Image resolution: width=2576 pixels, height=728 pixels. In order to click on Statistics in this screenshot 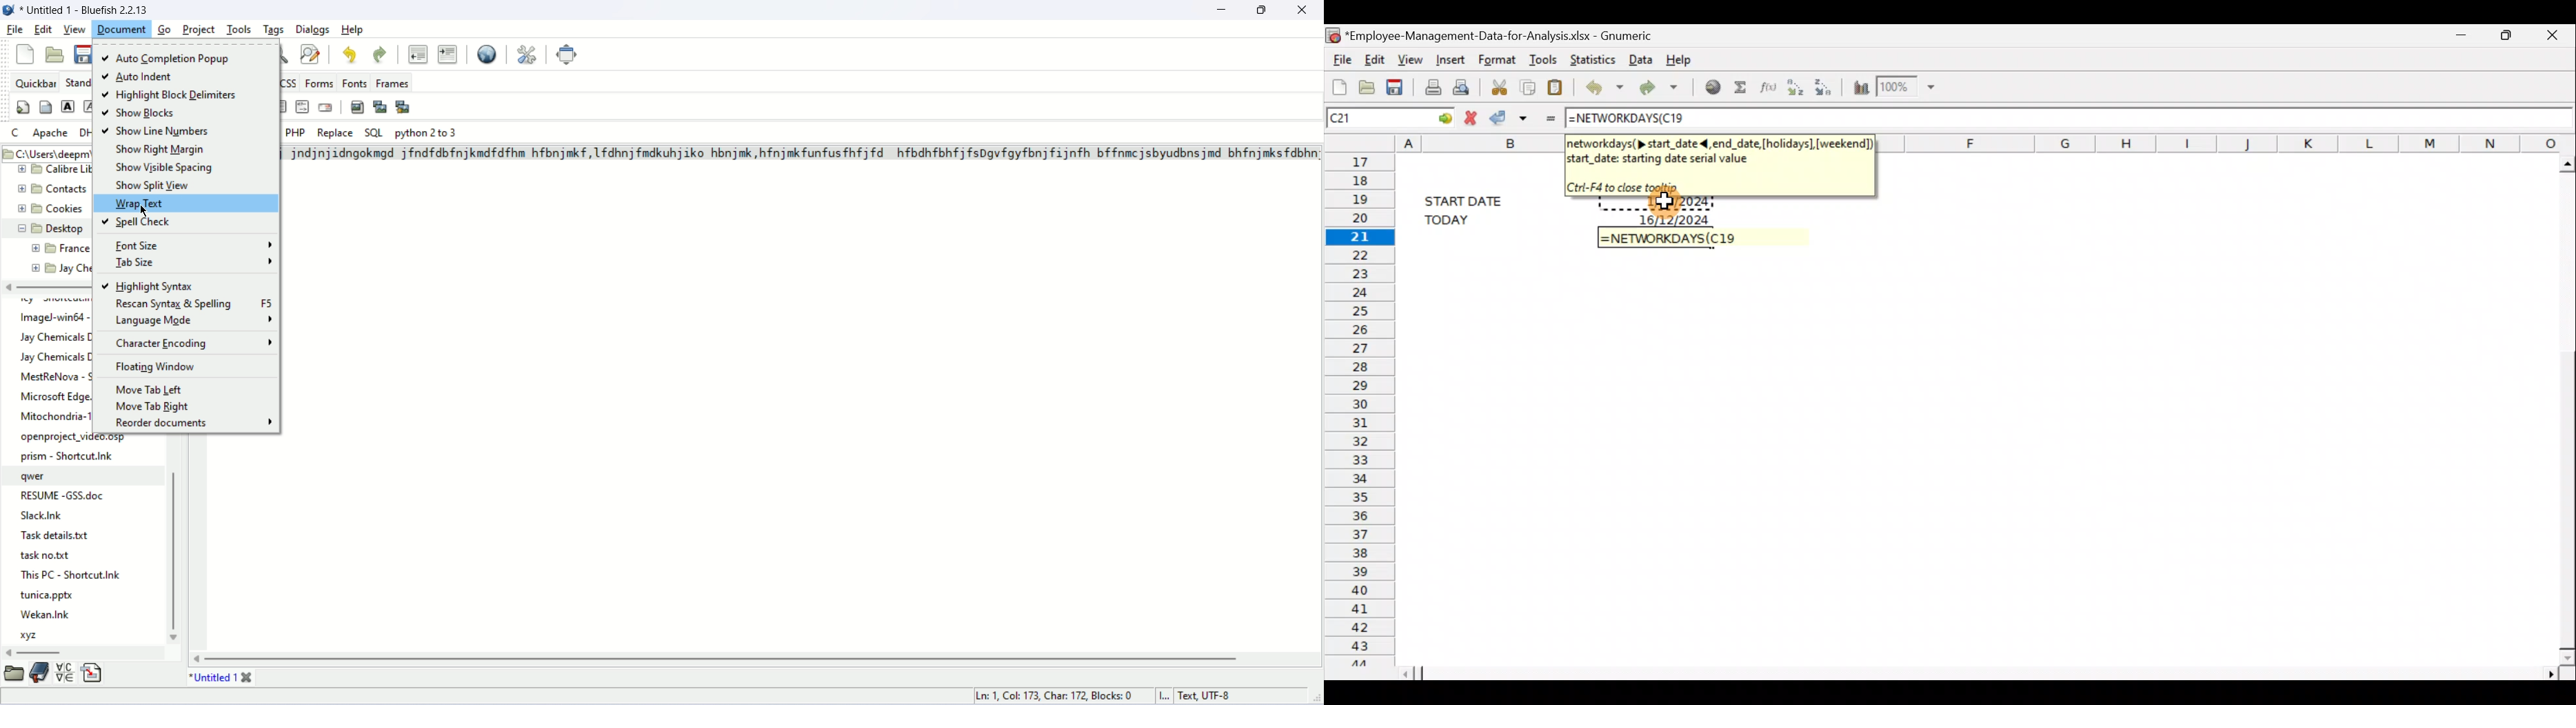, I will do `click(1590, 58)`.